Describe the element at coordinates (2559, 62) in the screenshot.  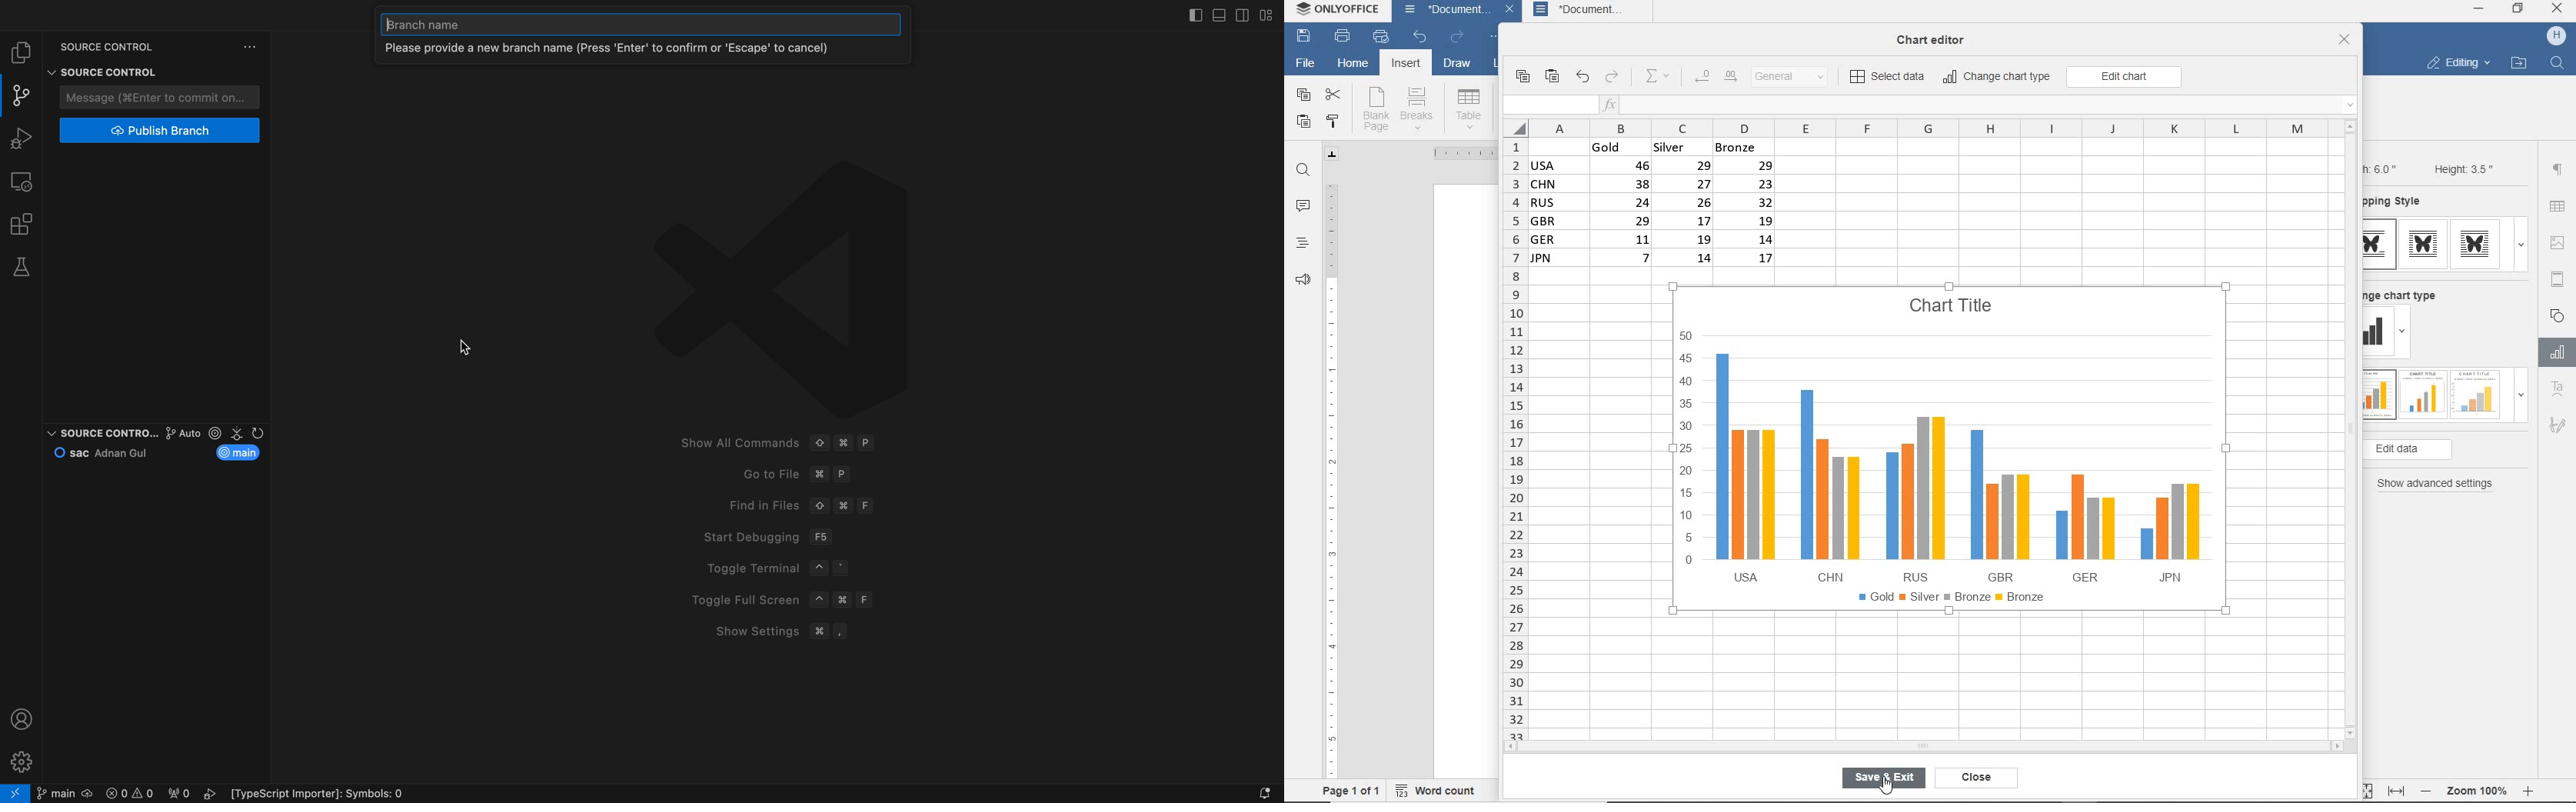
I see `search` at that location.